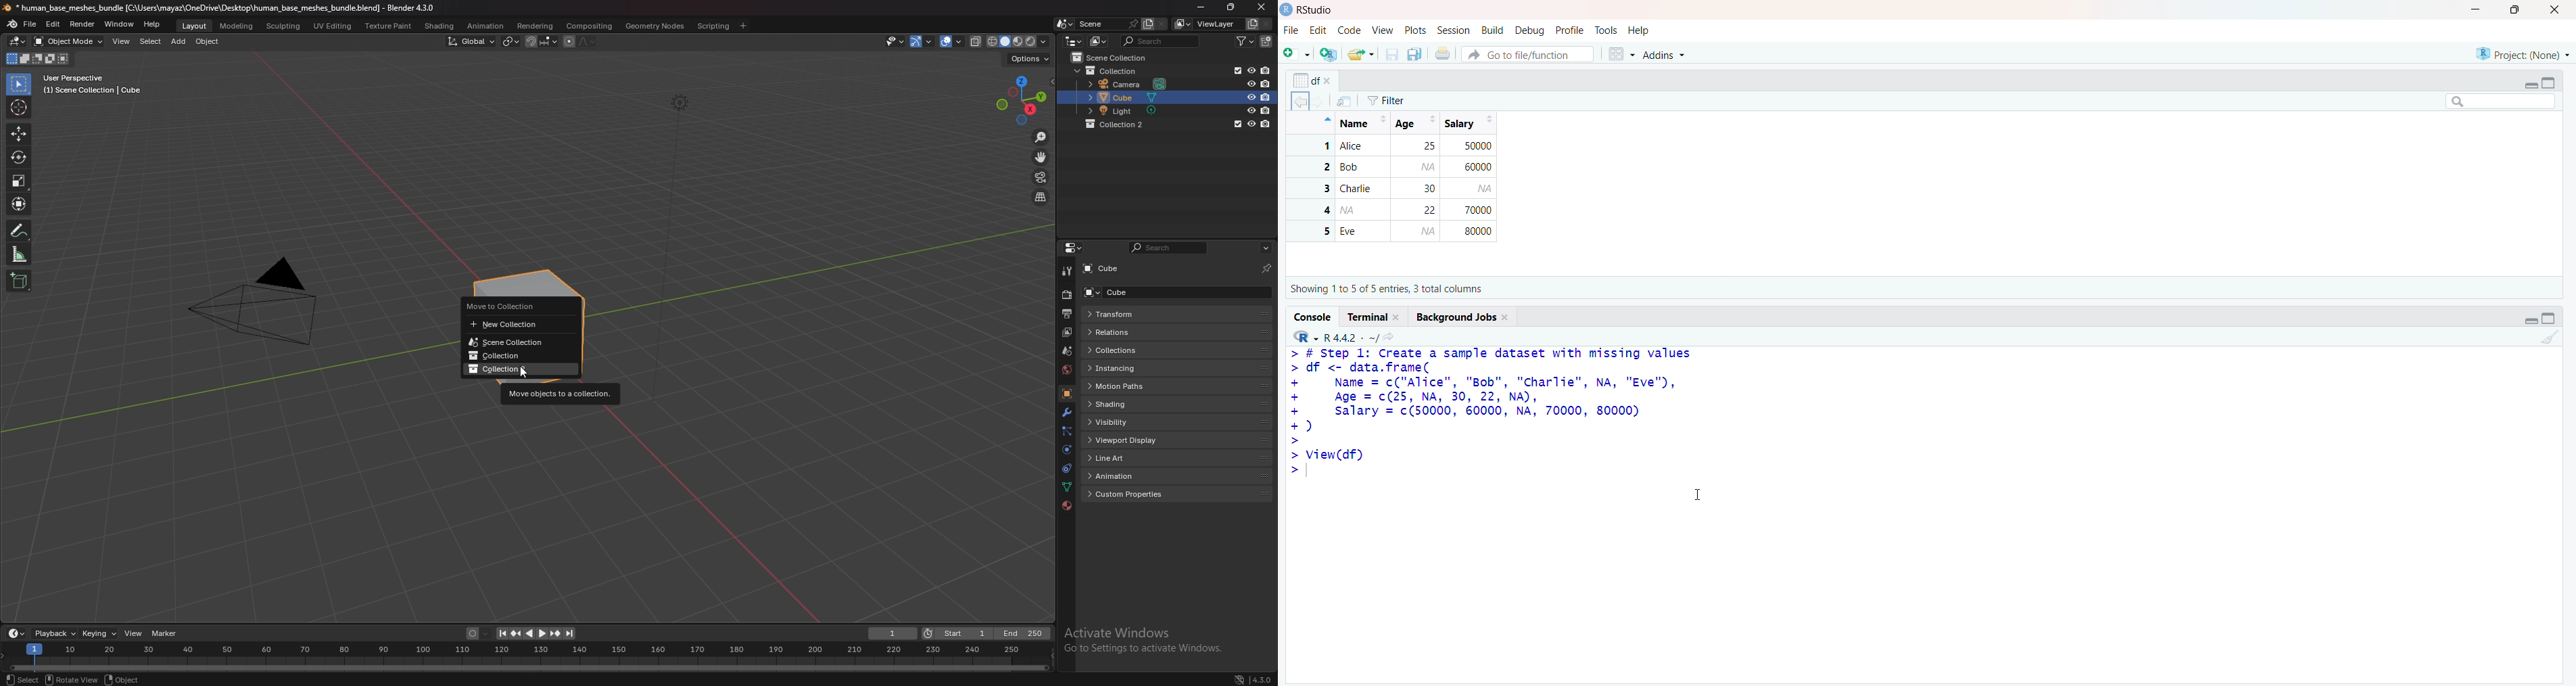  Describe the element at coordinates (1296, 54) in the screenshot. I see `New File` at that location.